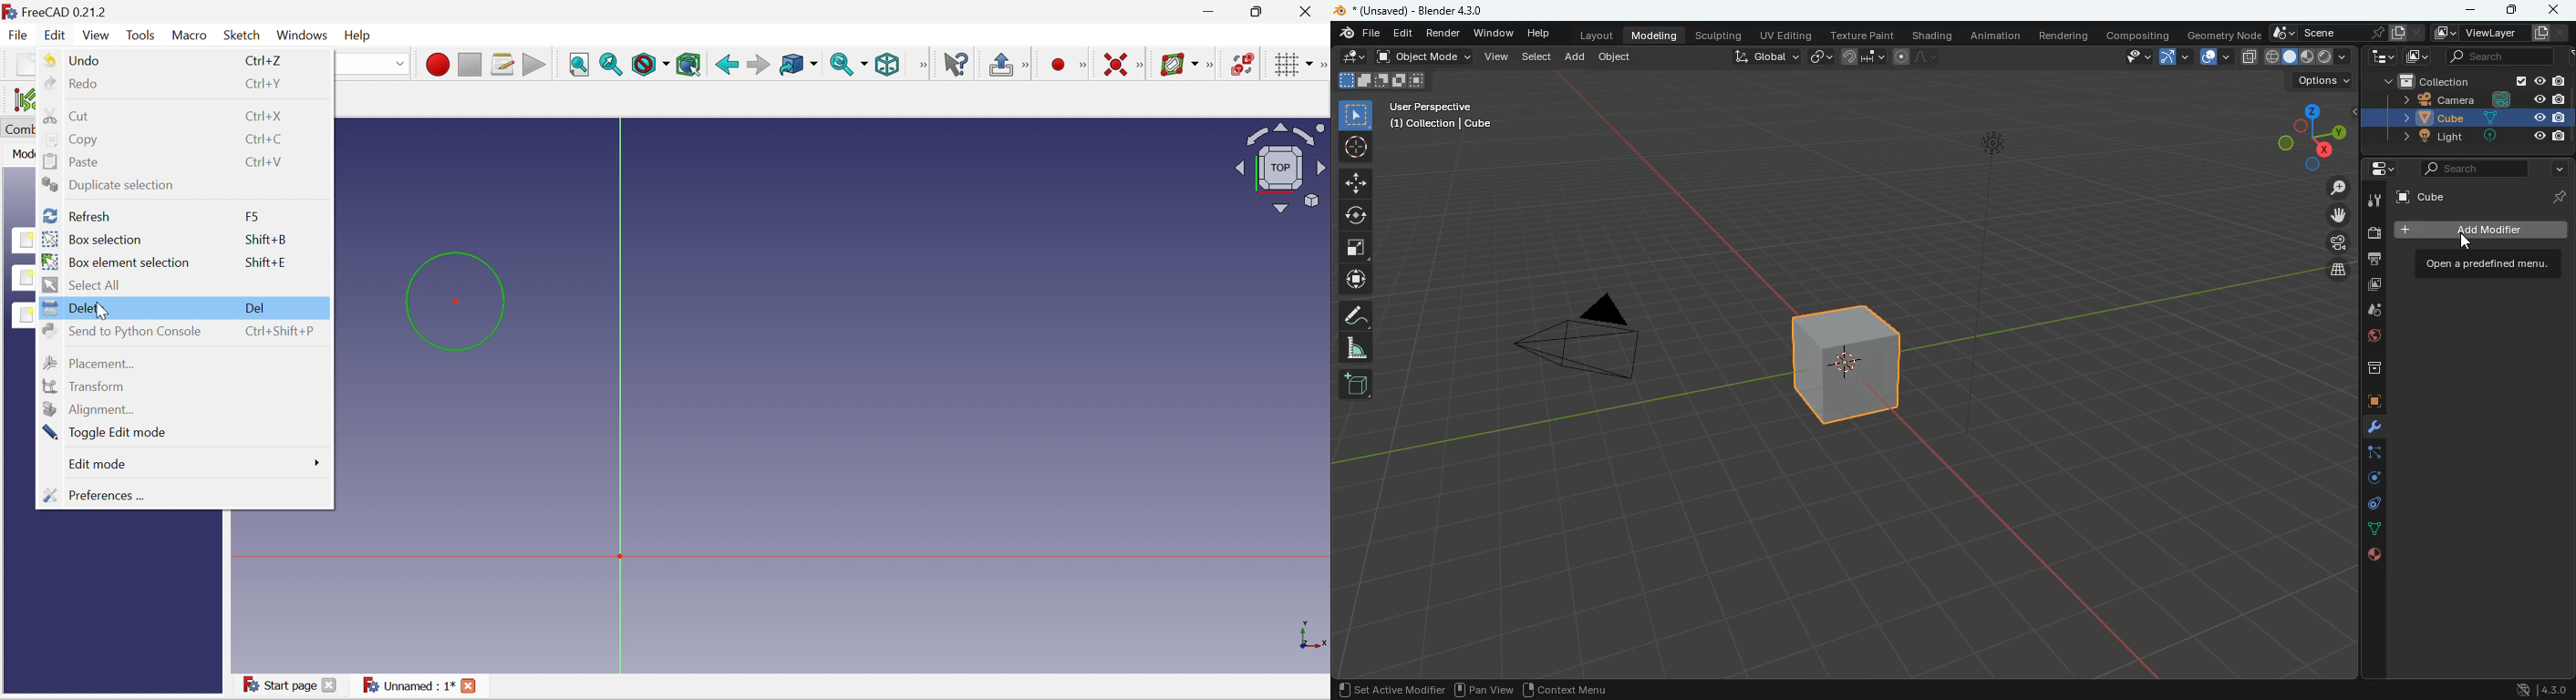 Image resolution: width=2576 pixels, height=700 pixels. What do you see at coordinates (1864, 56) in the screenshot?
I see `join` at bounding box center [1864, 56].